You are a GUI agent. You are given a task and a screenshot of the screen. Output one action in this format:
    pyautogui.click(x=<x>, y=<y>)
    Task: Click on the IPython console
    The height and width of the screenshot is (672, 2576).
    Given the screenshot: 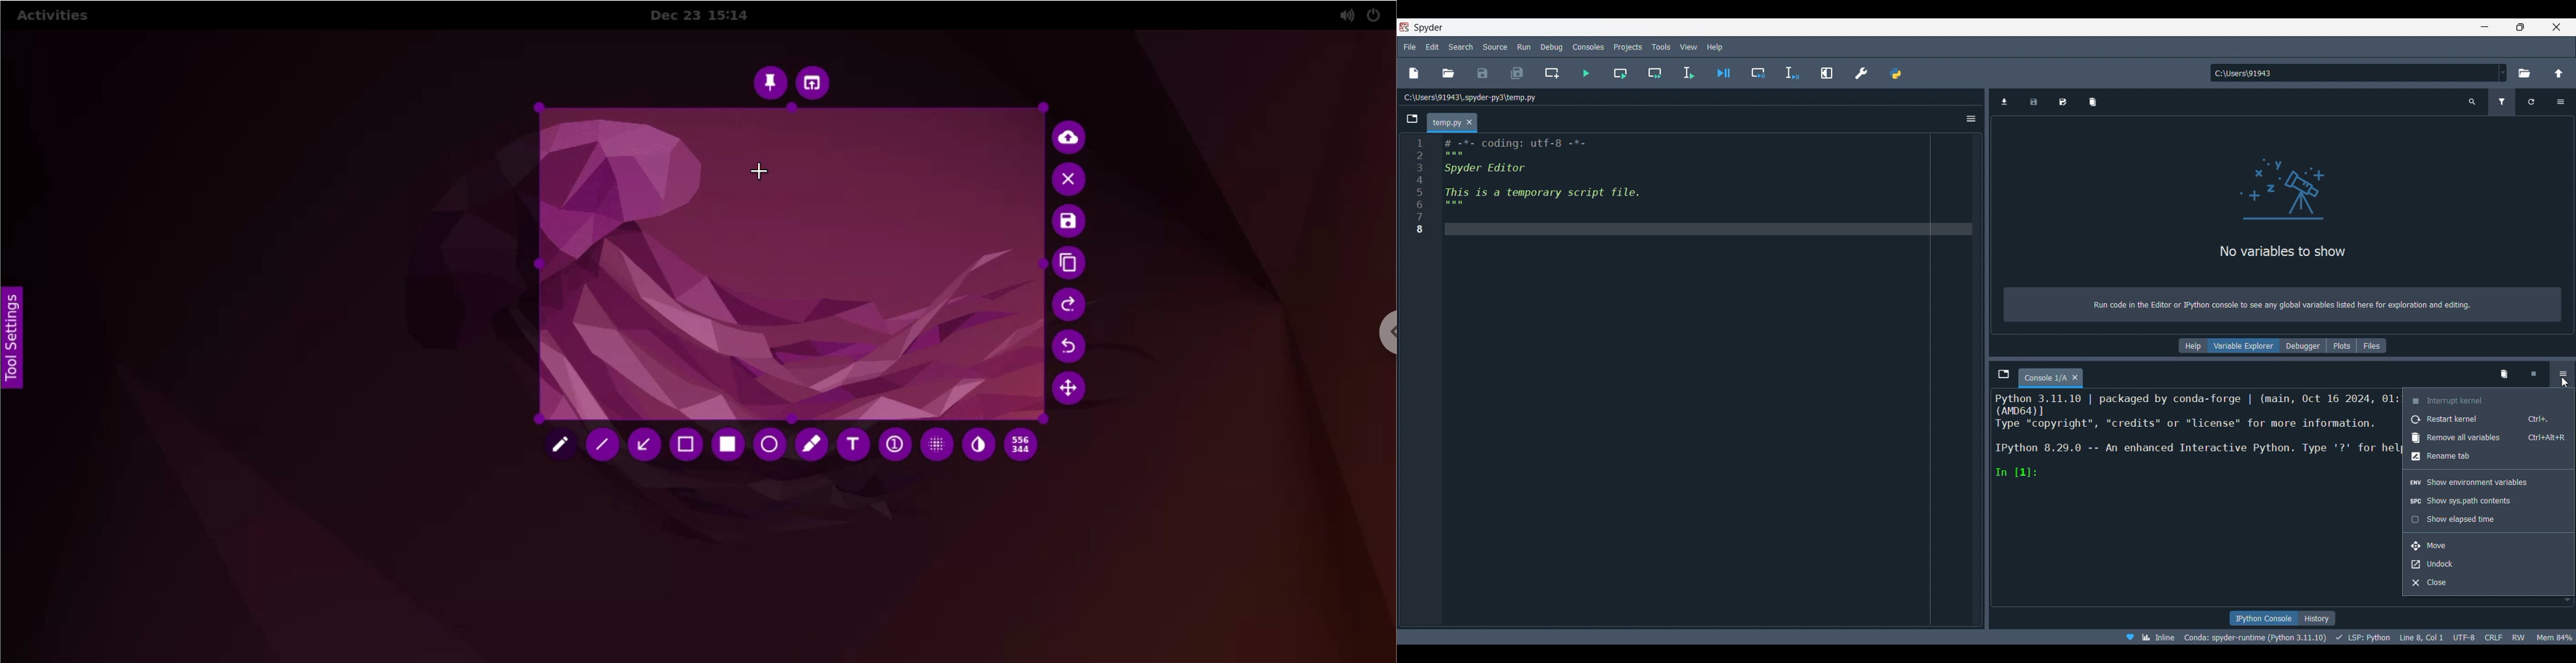 What is the action you would take?
    pyautogui.click(x=2264, y=618)
    